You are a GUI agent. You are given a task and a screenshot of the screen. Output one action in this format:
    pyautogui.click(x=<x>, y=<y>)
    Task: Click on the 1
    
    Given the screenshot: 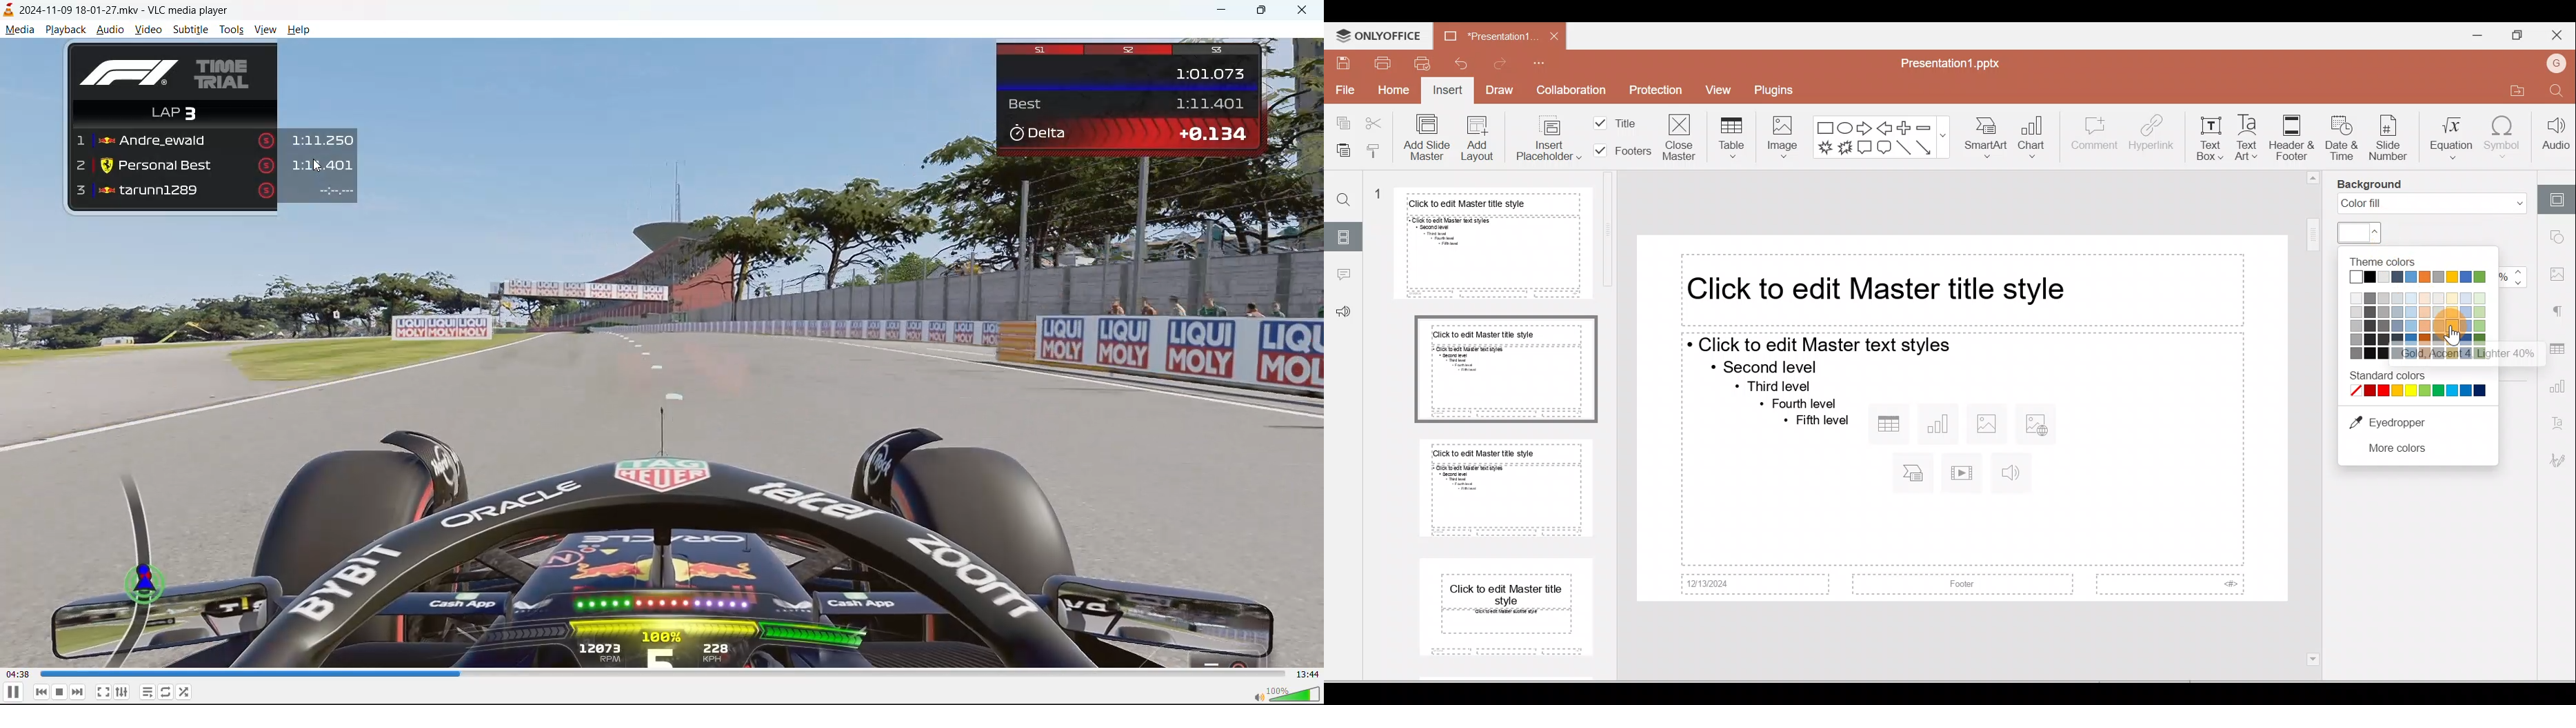 What is the action you would take?
    pyautogui.click(x=1377, y=195)
    